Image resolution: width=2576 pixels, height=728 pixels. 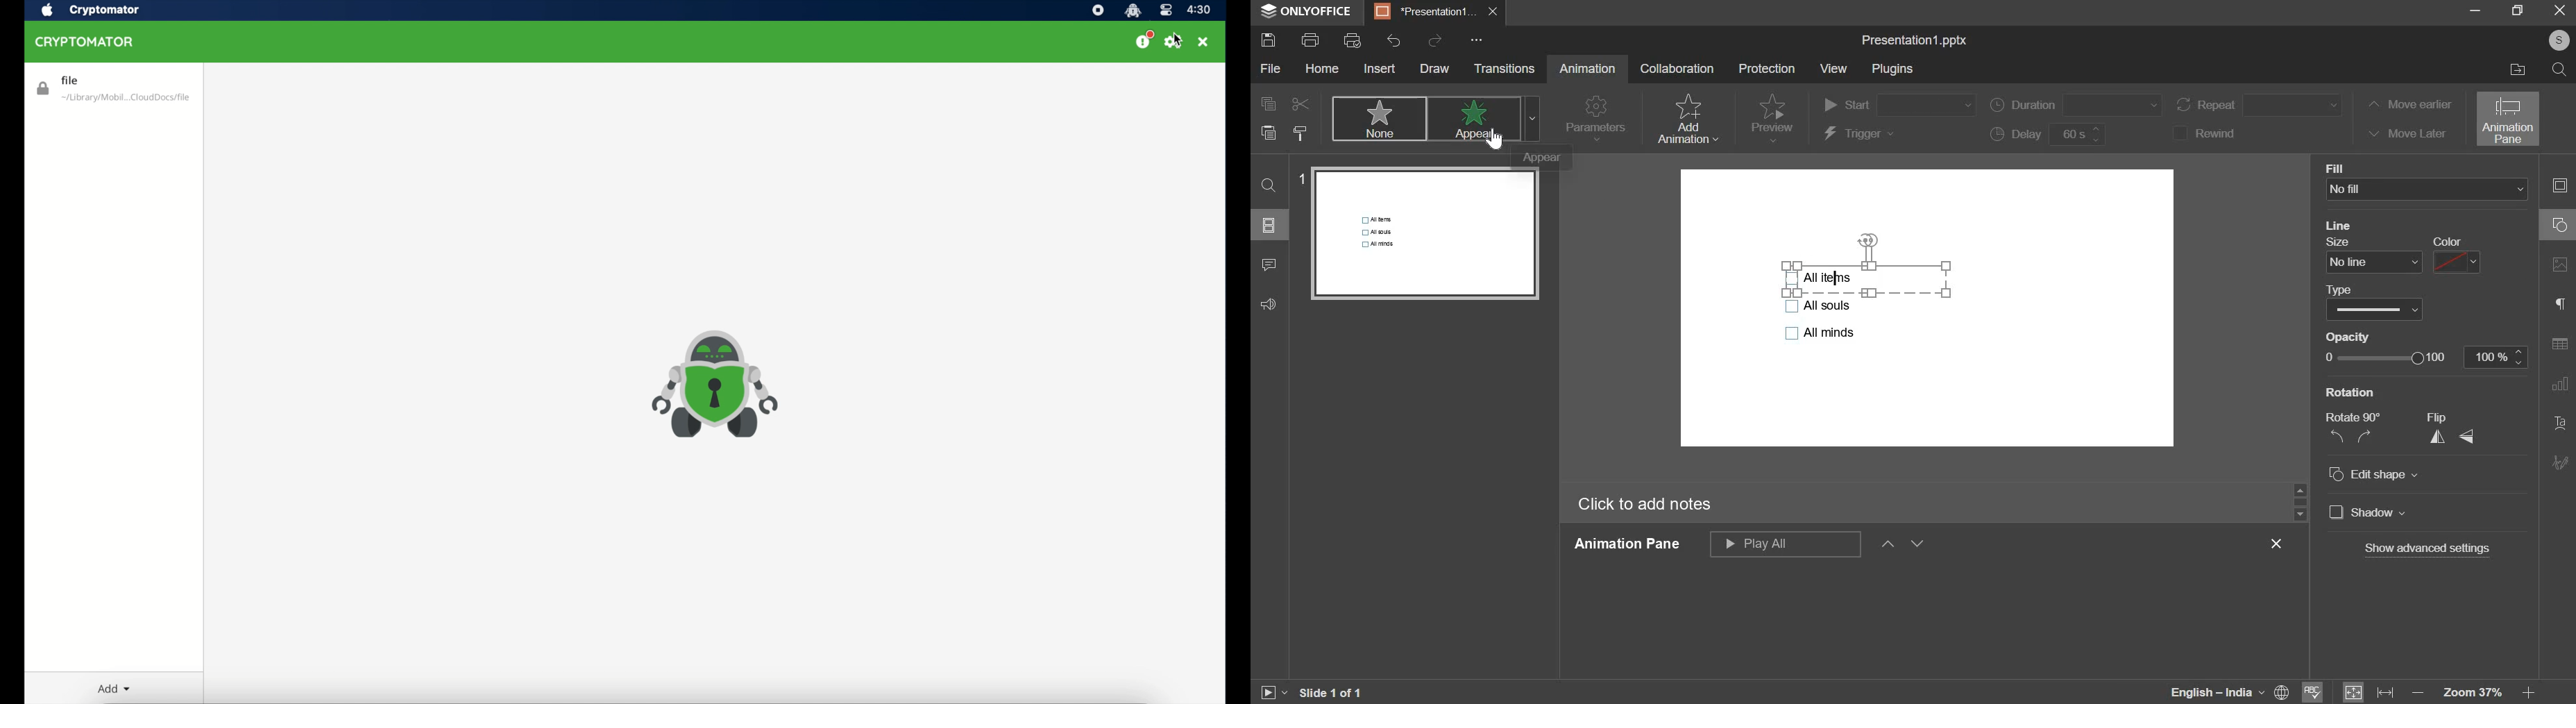 I want to click on cryptomator, so click(x=86, y=42).